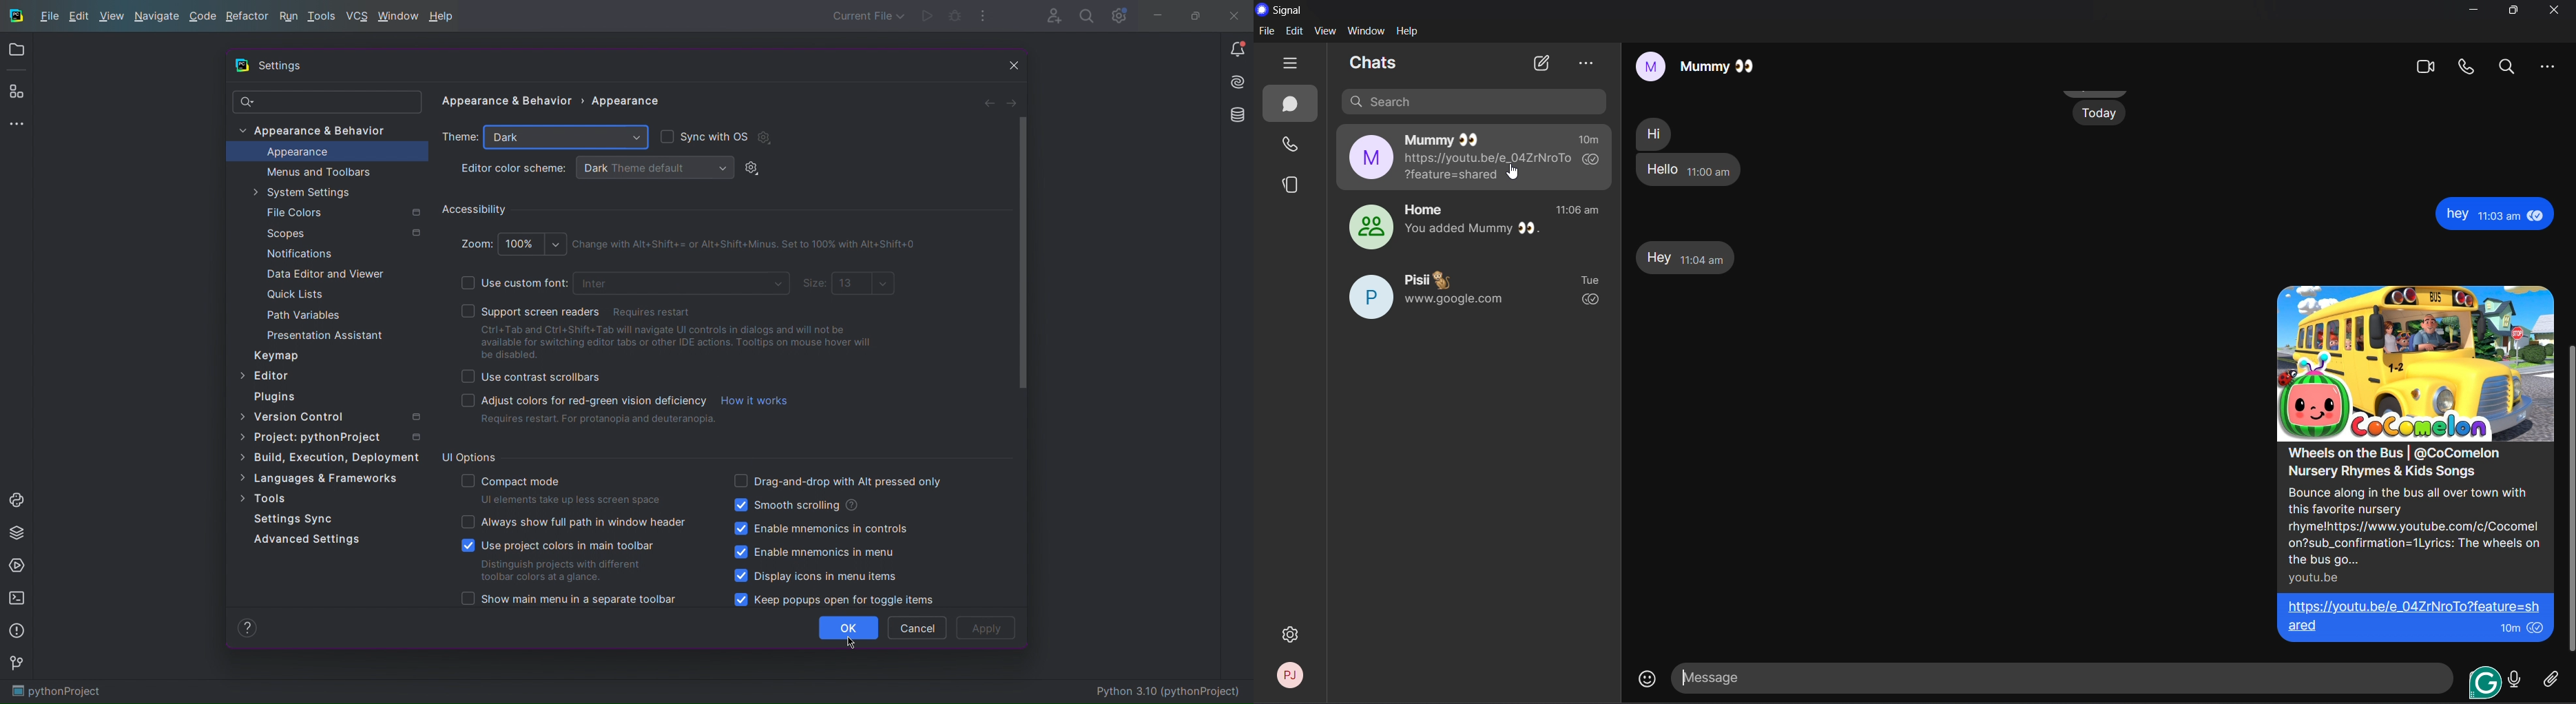 This screenshot has width=2576, height=728. I want to click on Cancel, so click(917, 628).